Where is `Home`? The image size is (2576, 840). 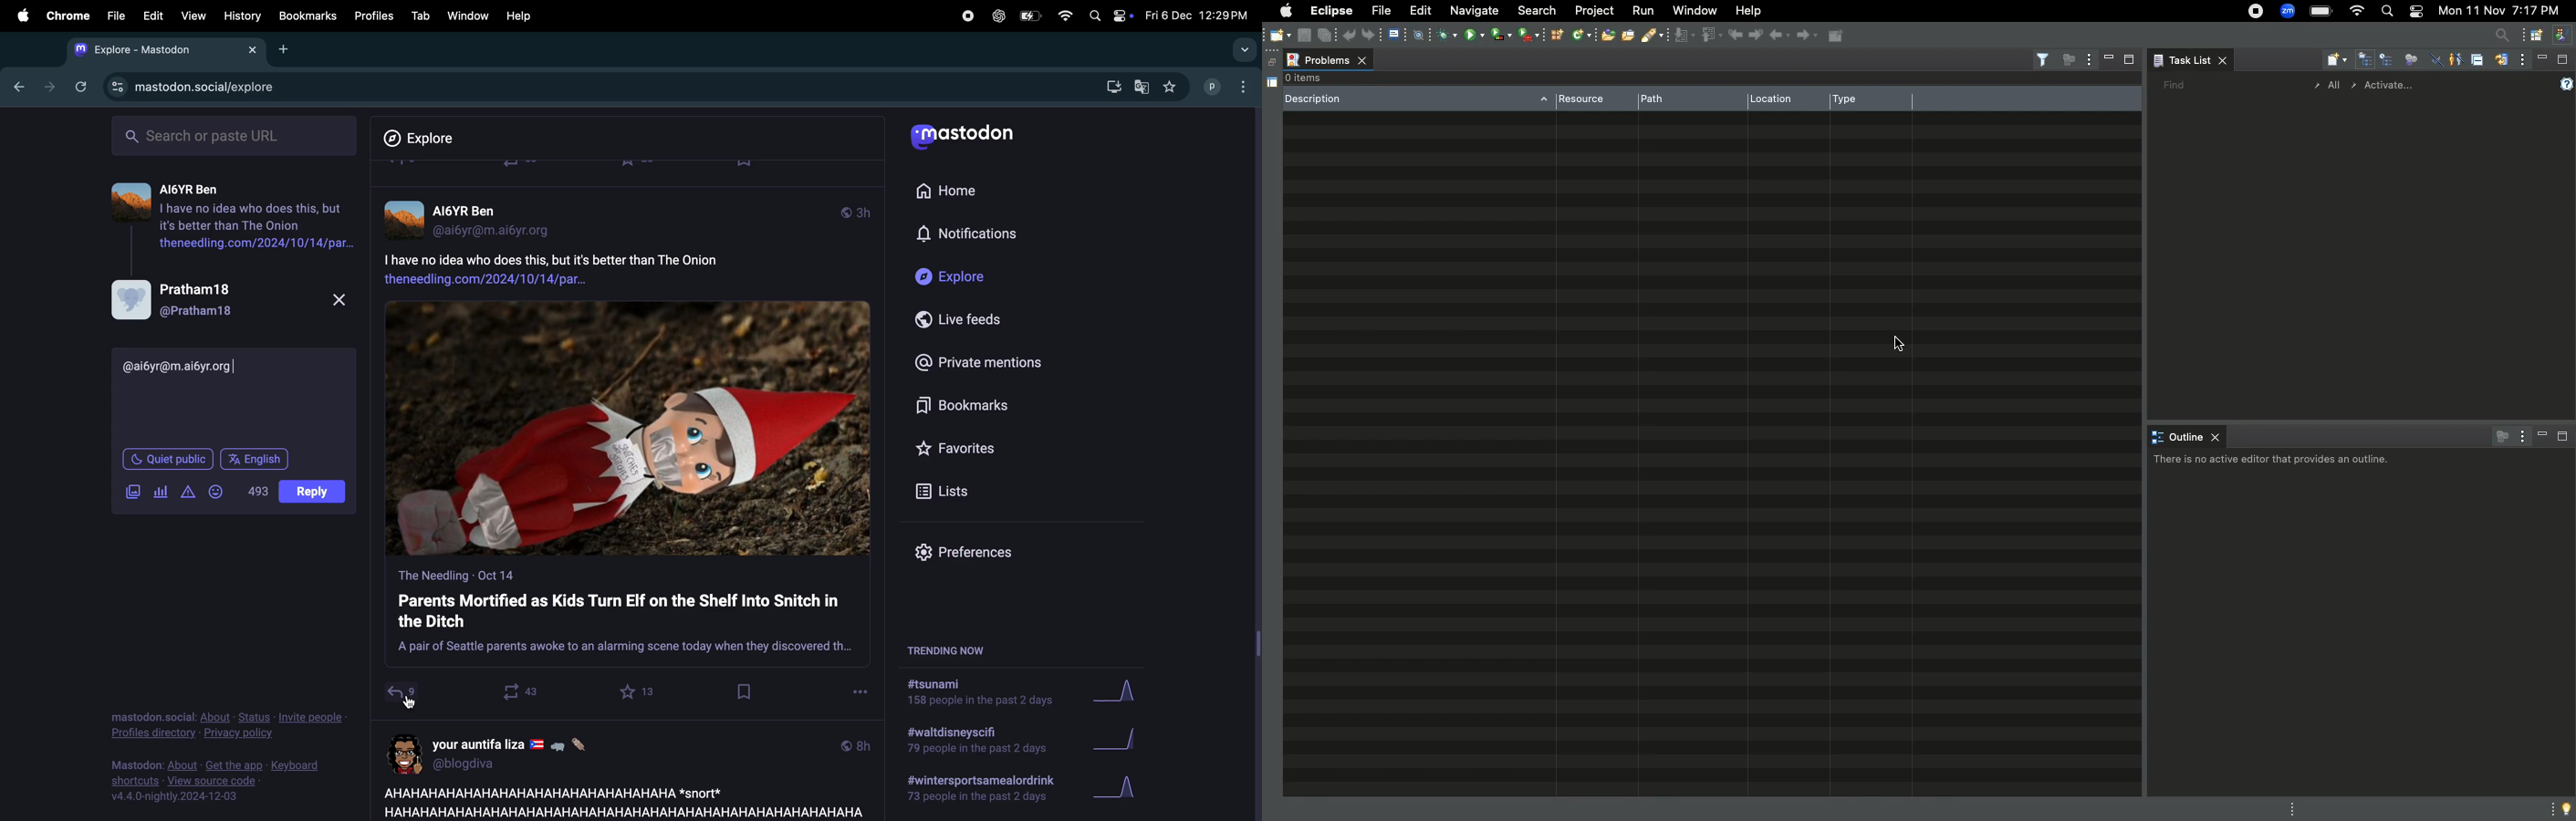 Home is located at coordinates (954, 189).